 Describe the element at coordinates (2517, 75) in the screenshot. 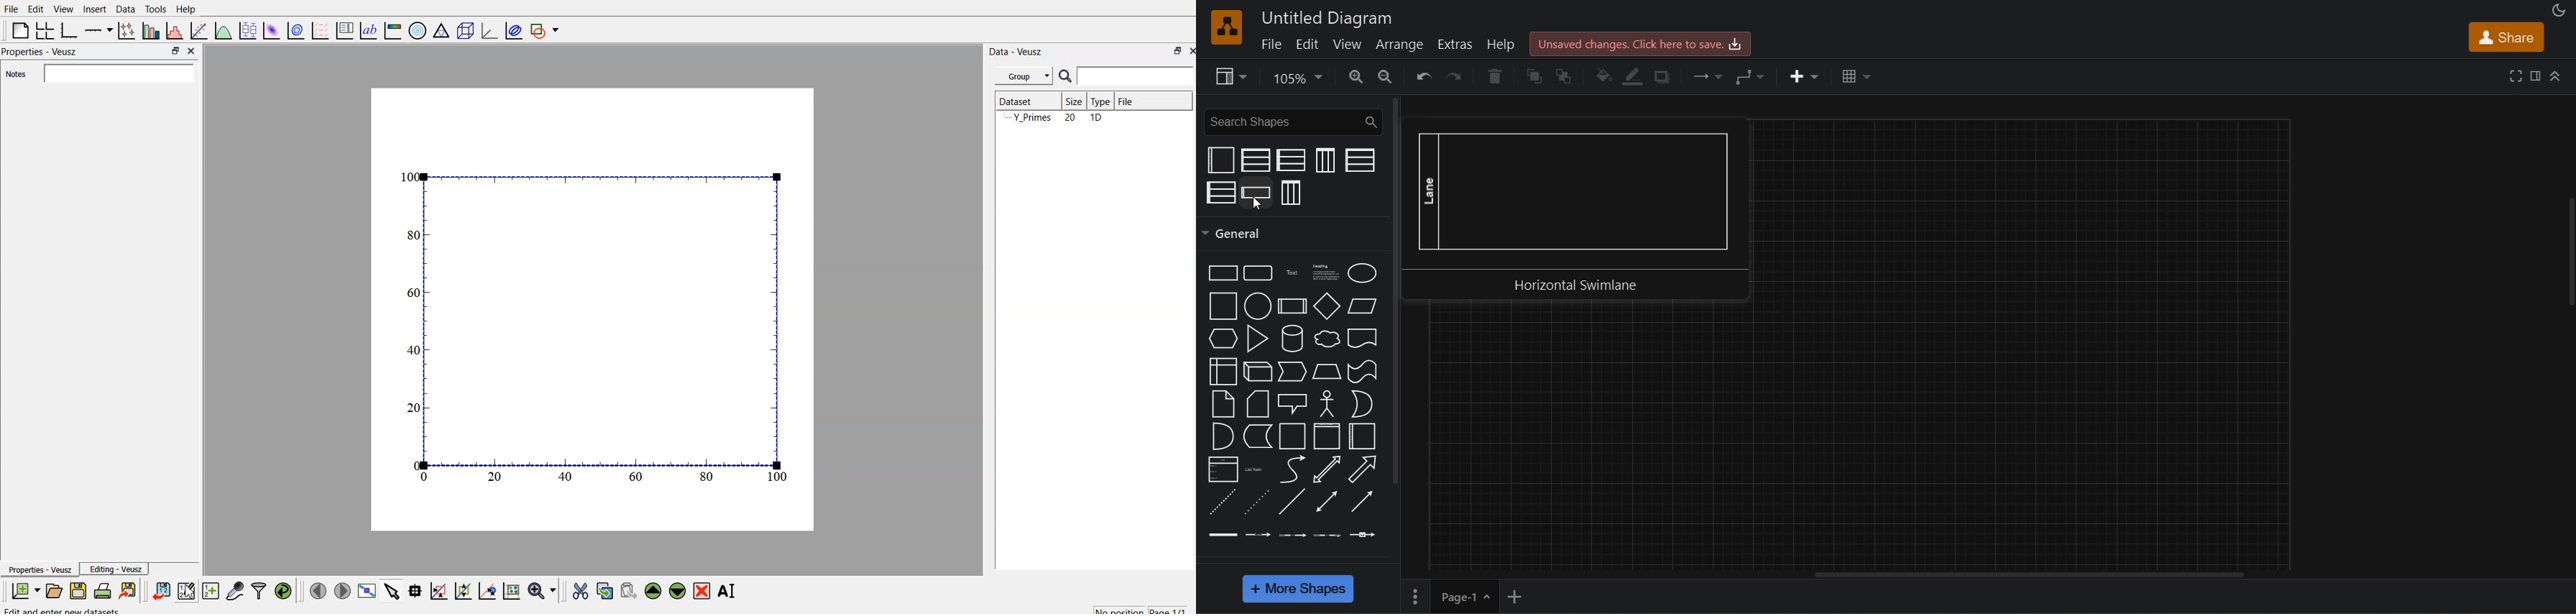

I see `fullscreen` at that location.